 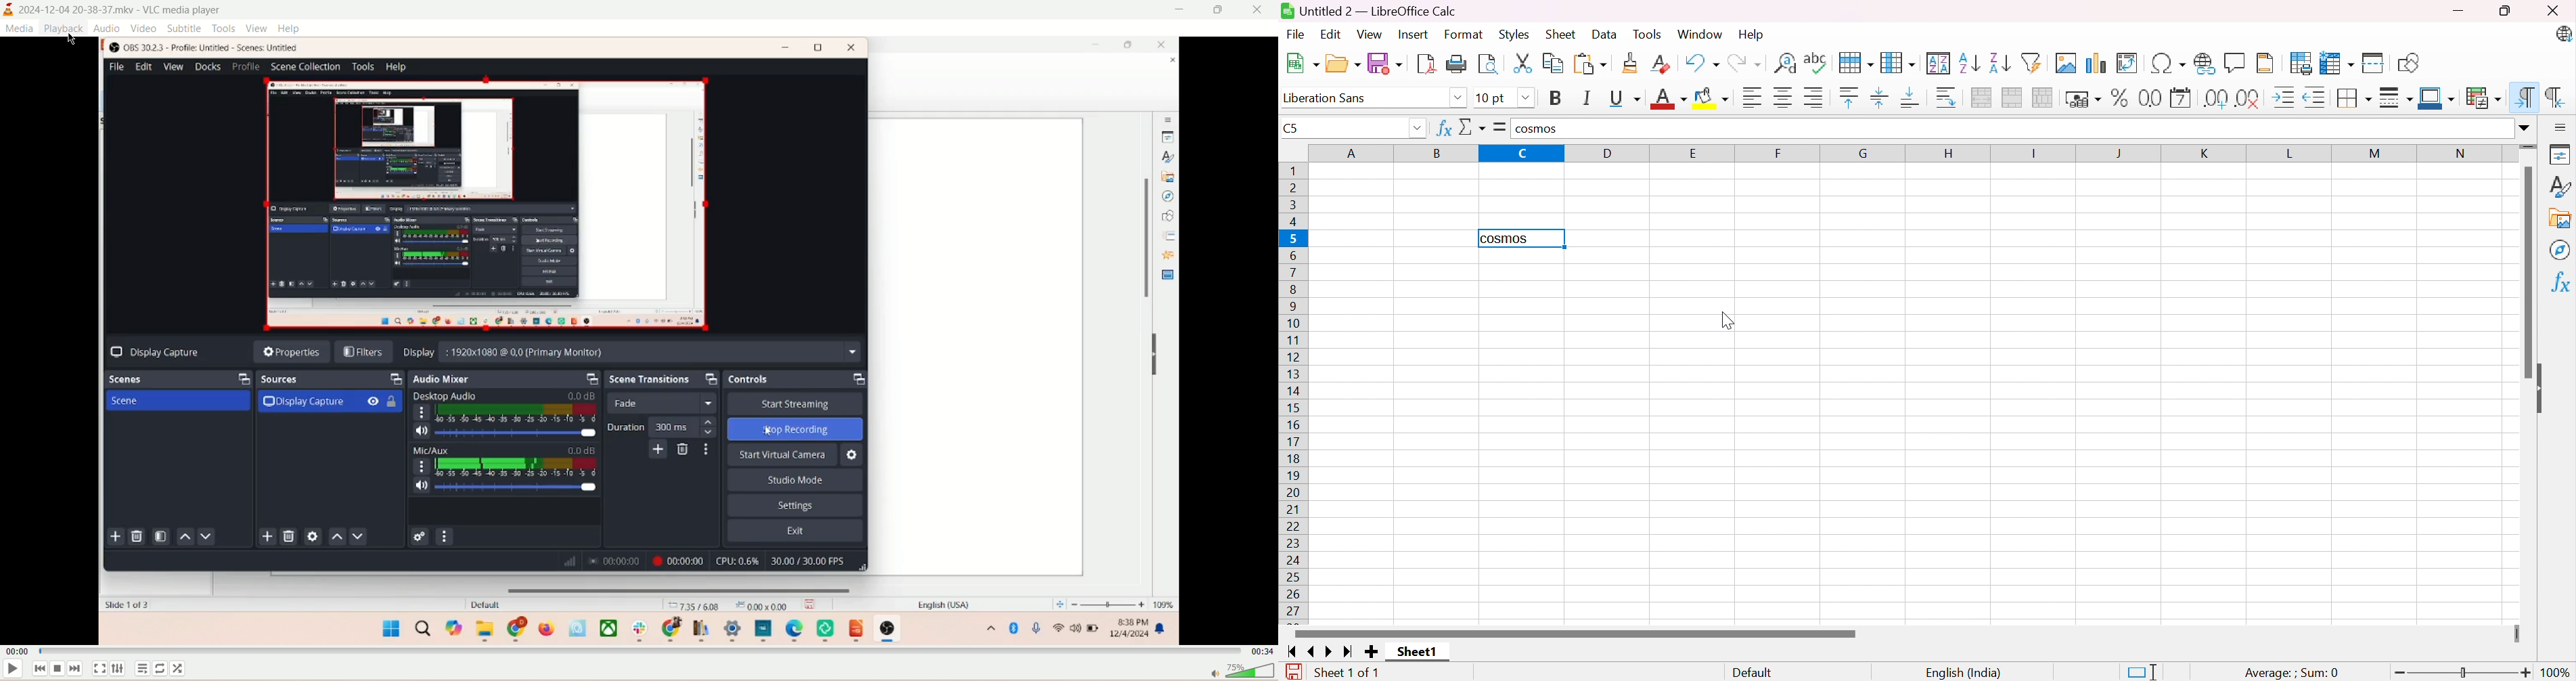 I want to click on Right-To-Left, so click(x=2557, y=99).